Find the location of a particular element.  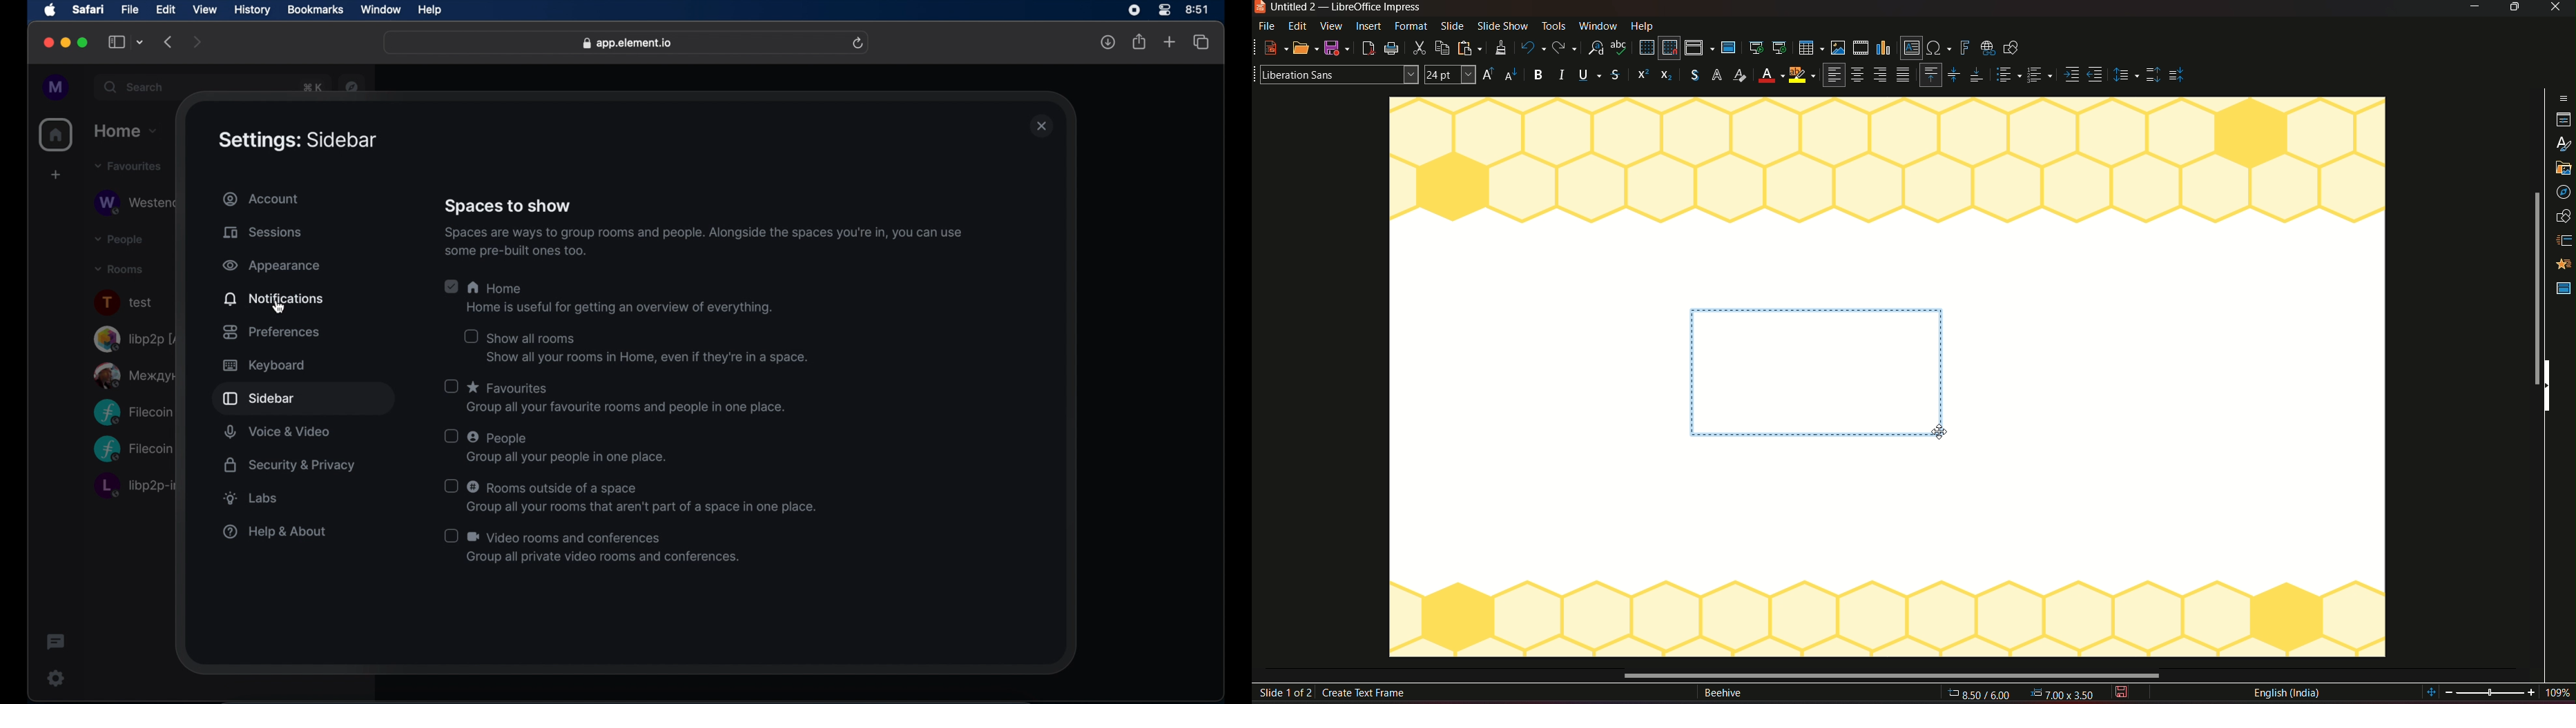

backward is located at coordinates (168, 42).